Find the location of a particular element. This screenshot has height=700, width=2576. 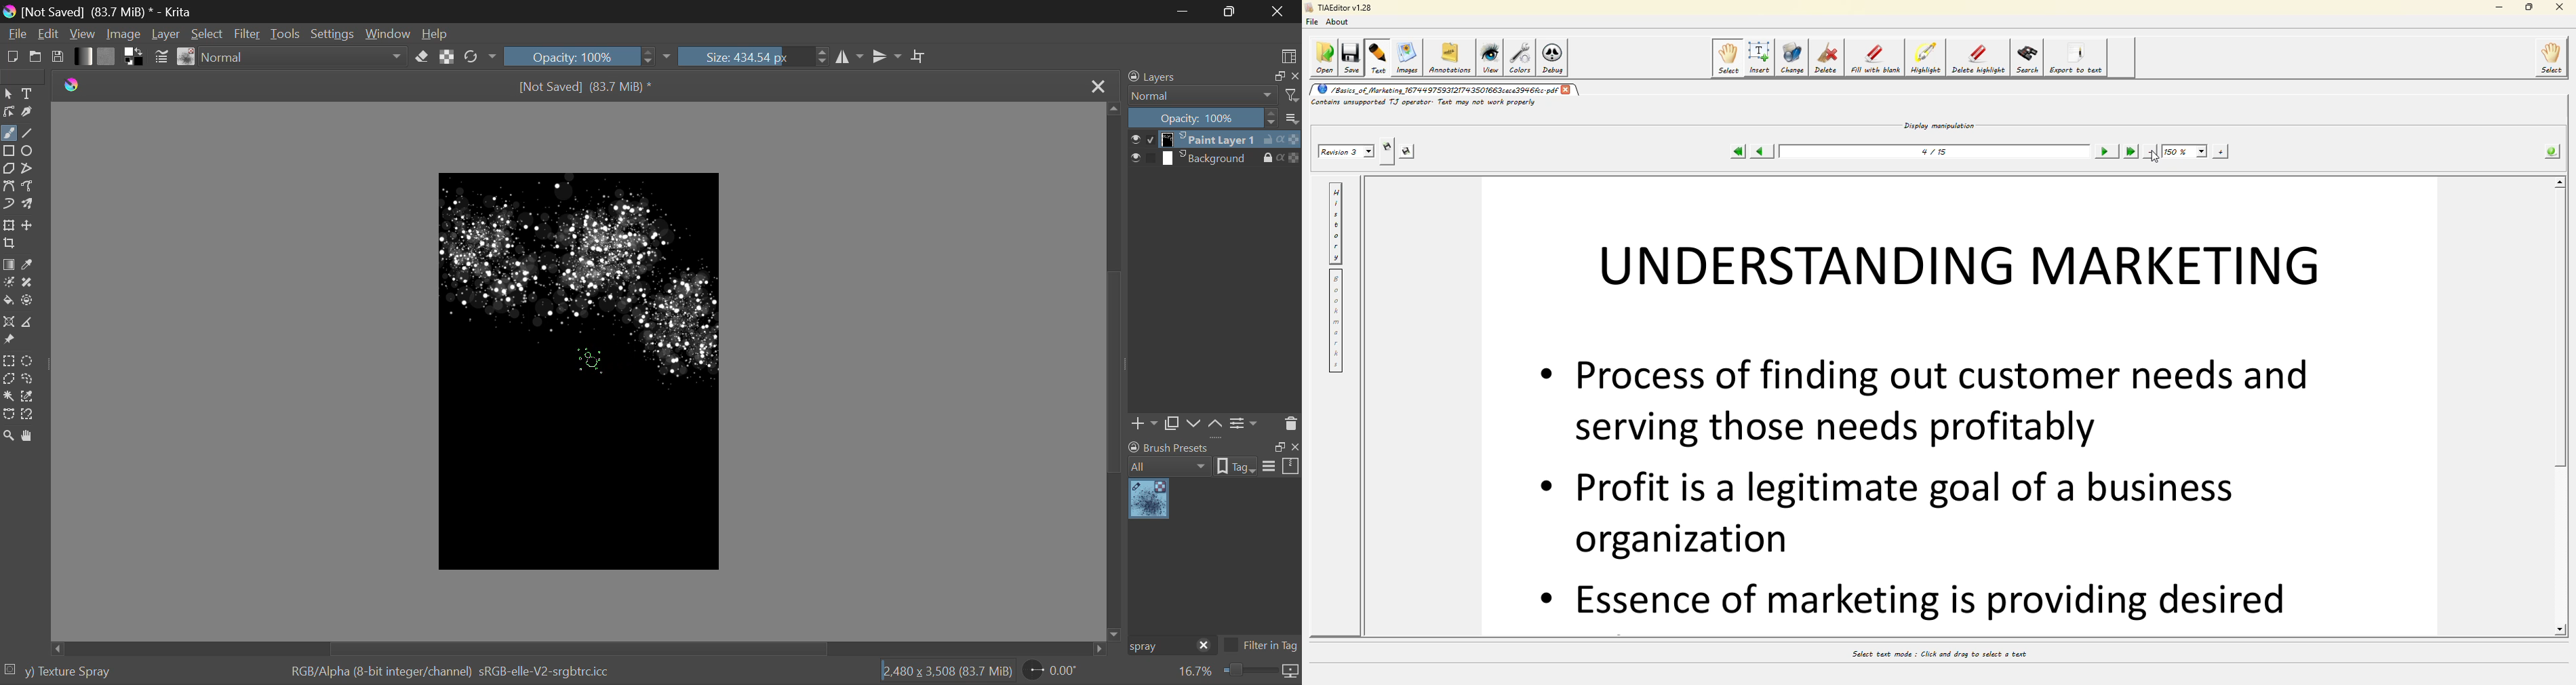

Crop is located at coordinates (920, 57).